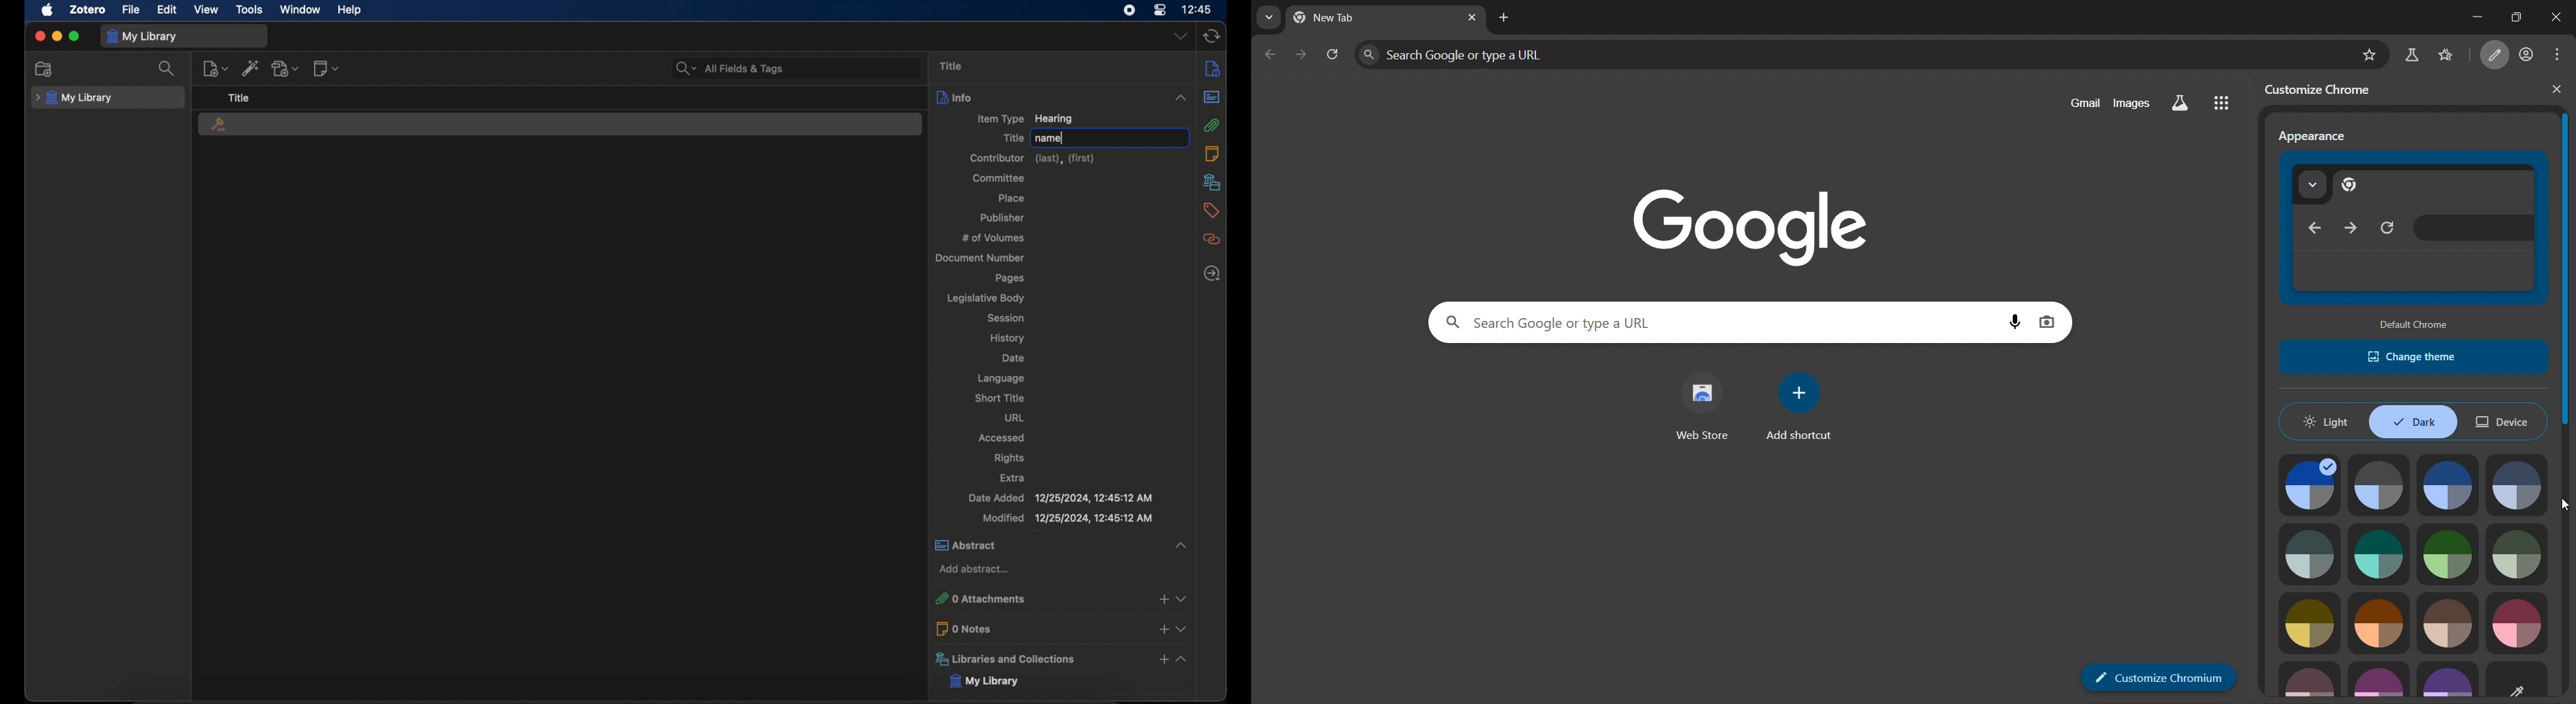 This screenshot has width=2576, height=728. Describe the element at coordinates (1033, 158) in the screenshot. I see `contributor` at that location.